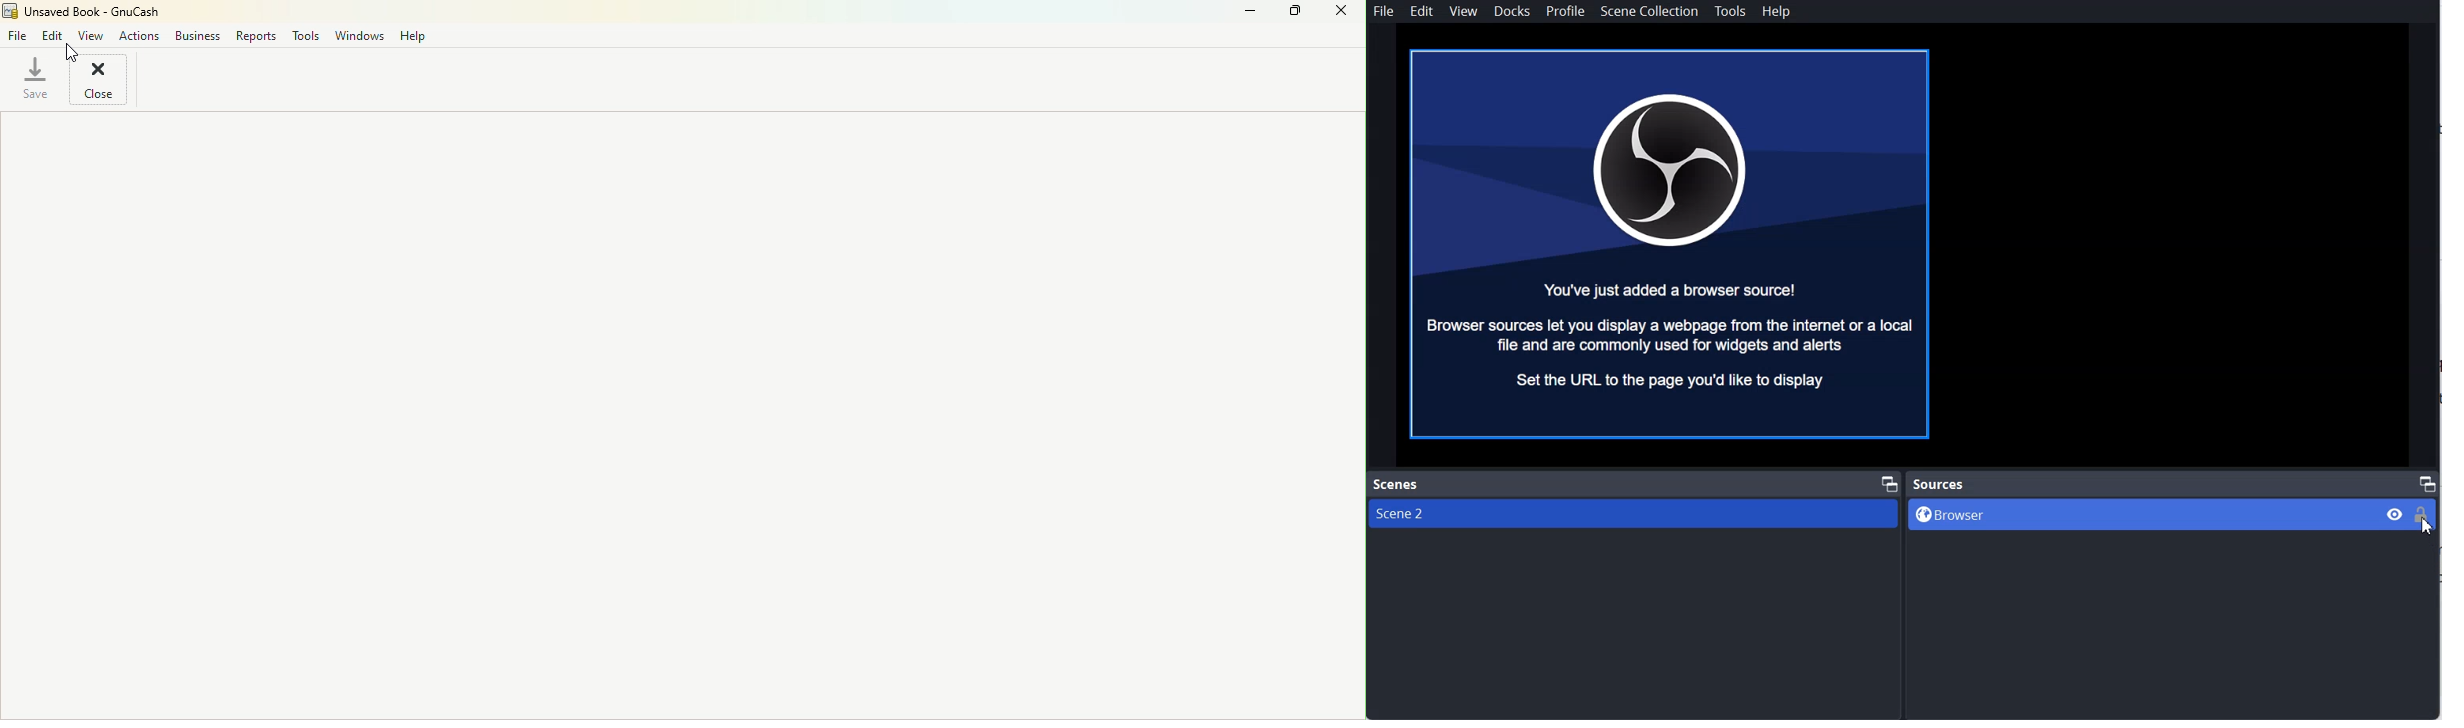 Image resolution: width=2464 pixels, height=728 pixels. I want to click on cursor, so click(2425, 532).